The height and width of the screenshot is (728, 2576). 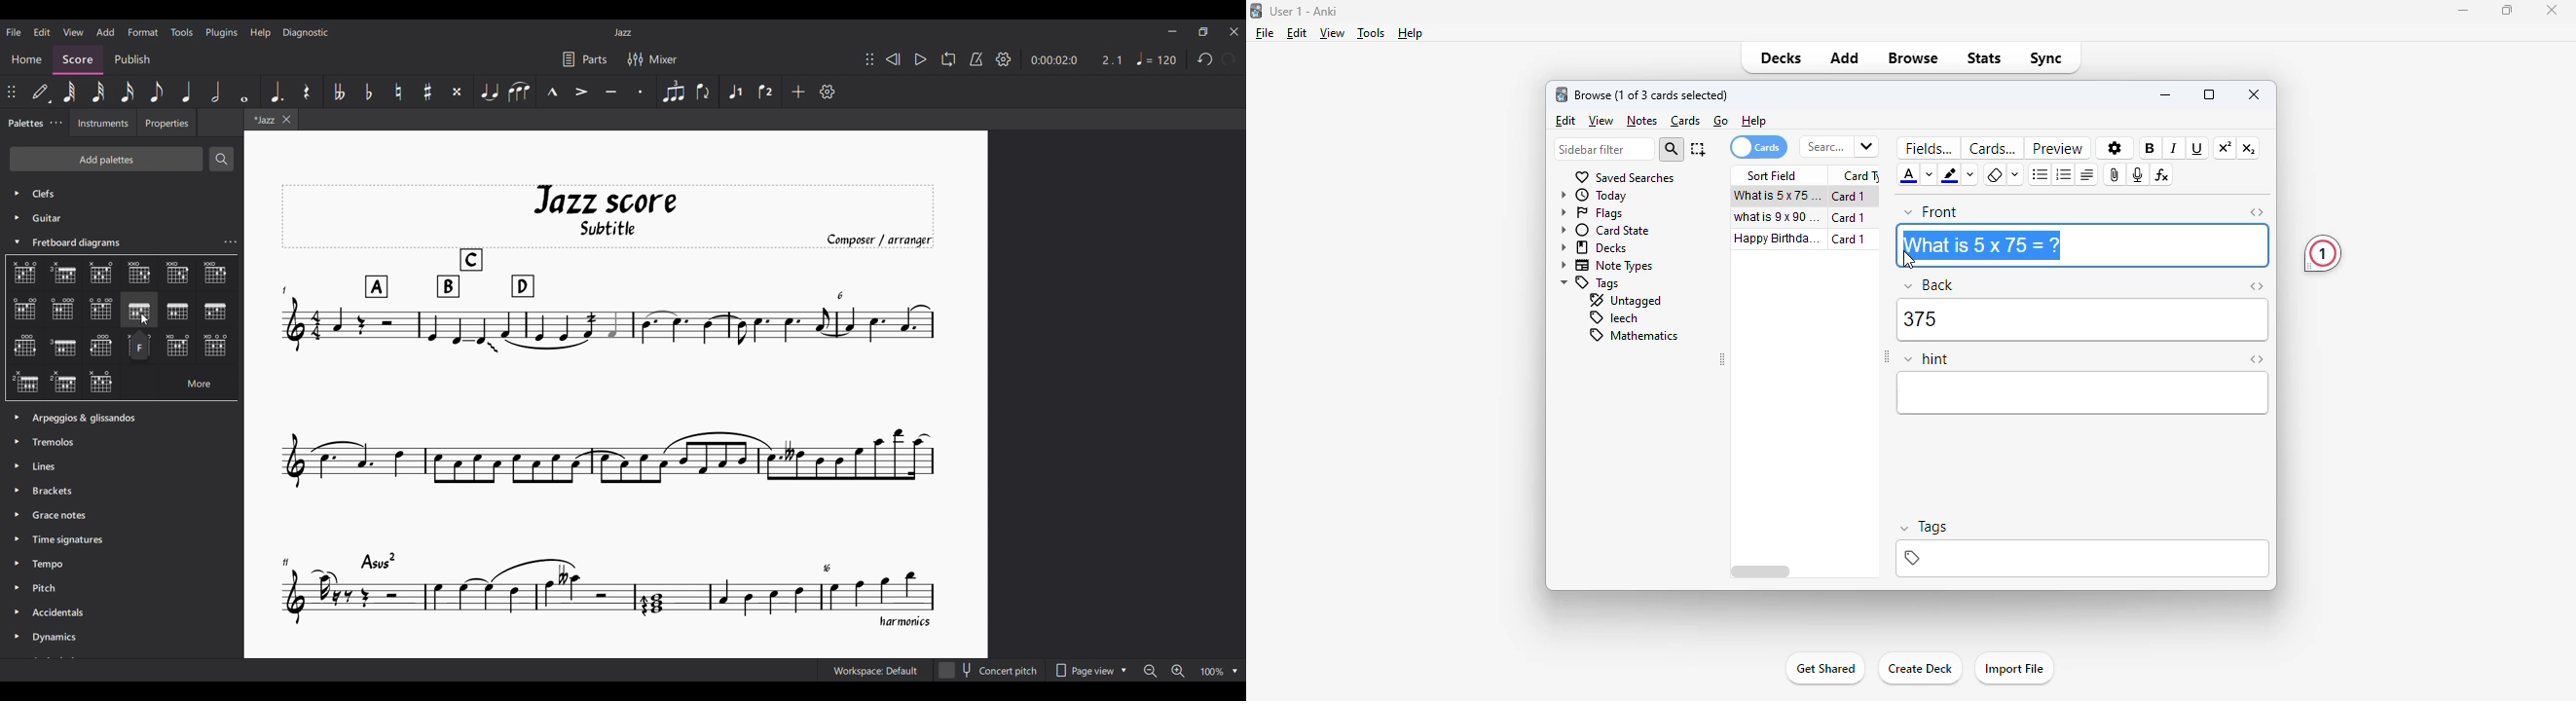 What do you see at coordinates (1778, 196) in the screenshot?
I see `what is 5x75=?` at bounding box center [1778, 196].